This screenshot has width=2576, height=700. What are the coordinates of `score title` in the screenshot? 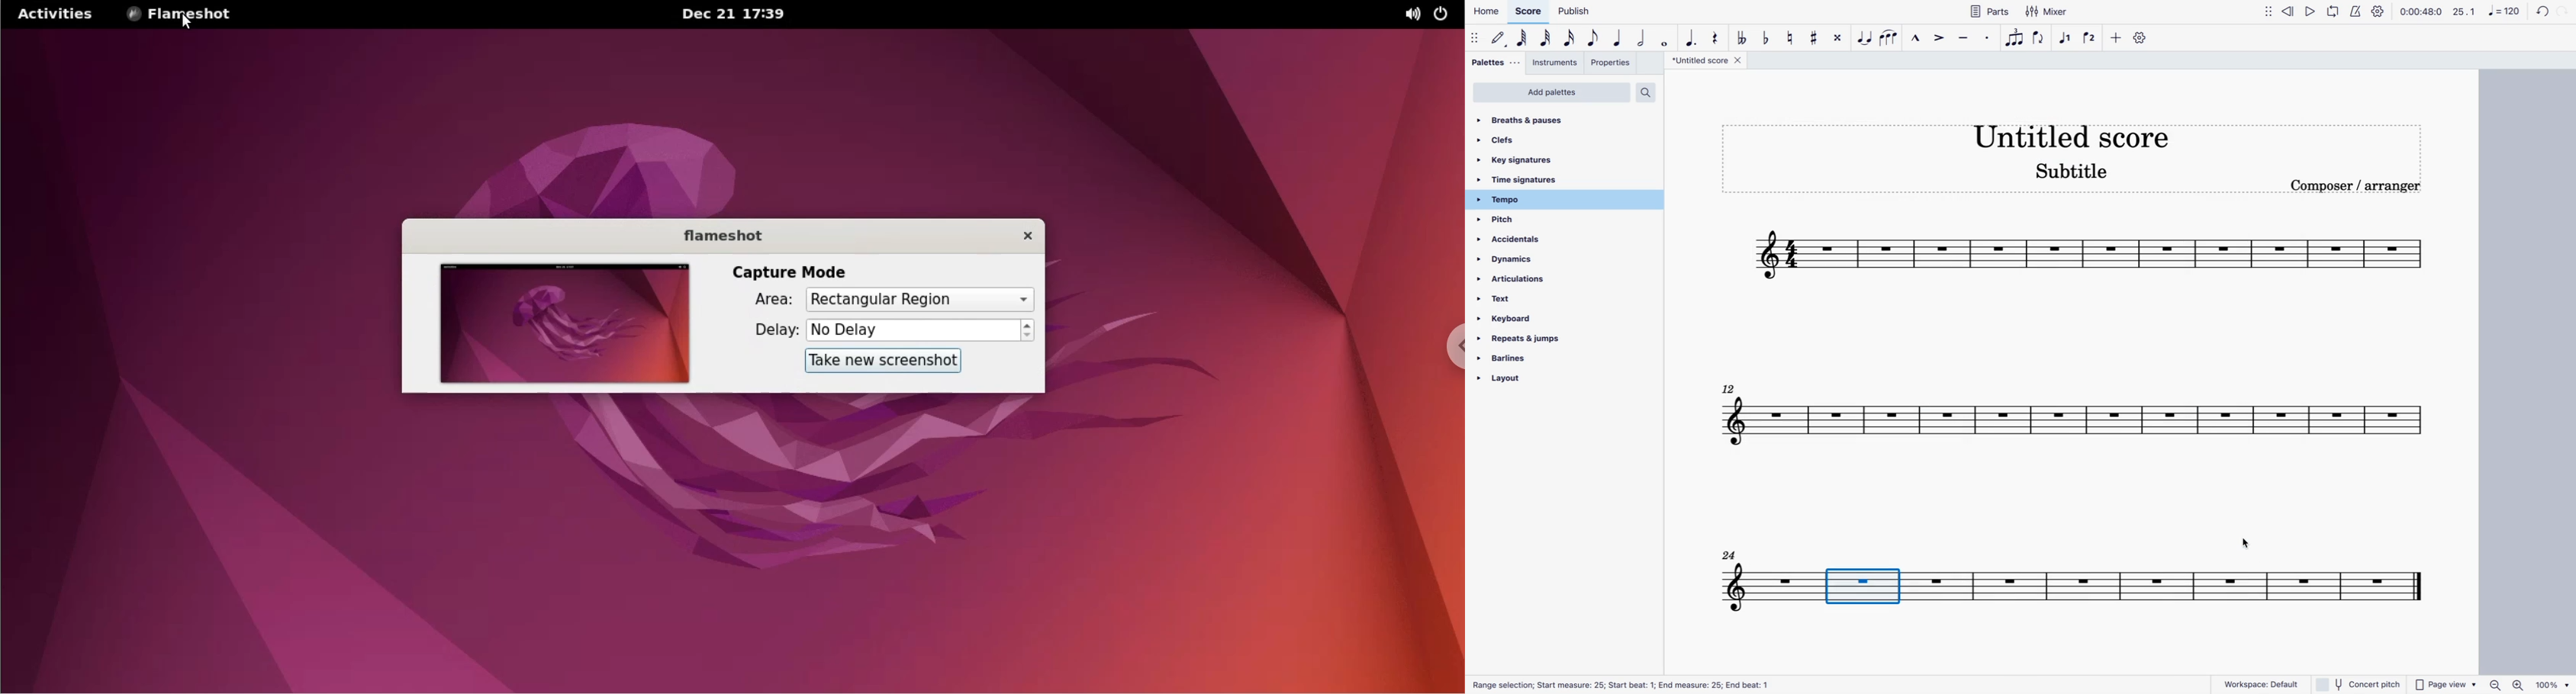 It's located at (1708, 61).